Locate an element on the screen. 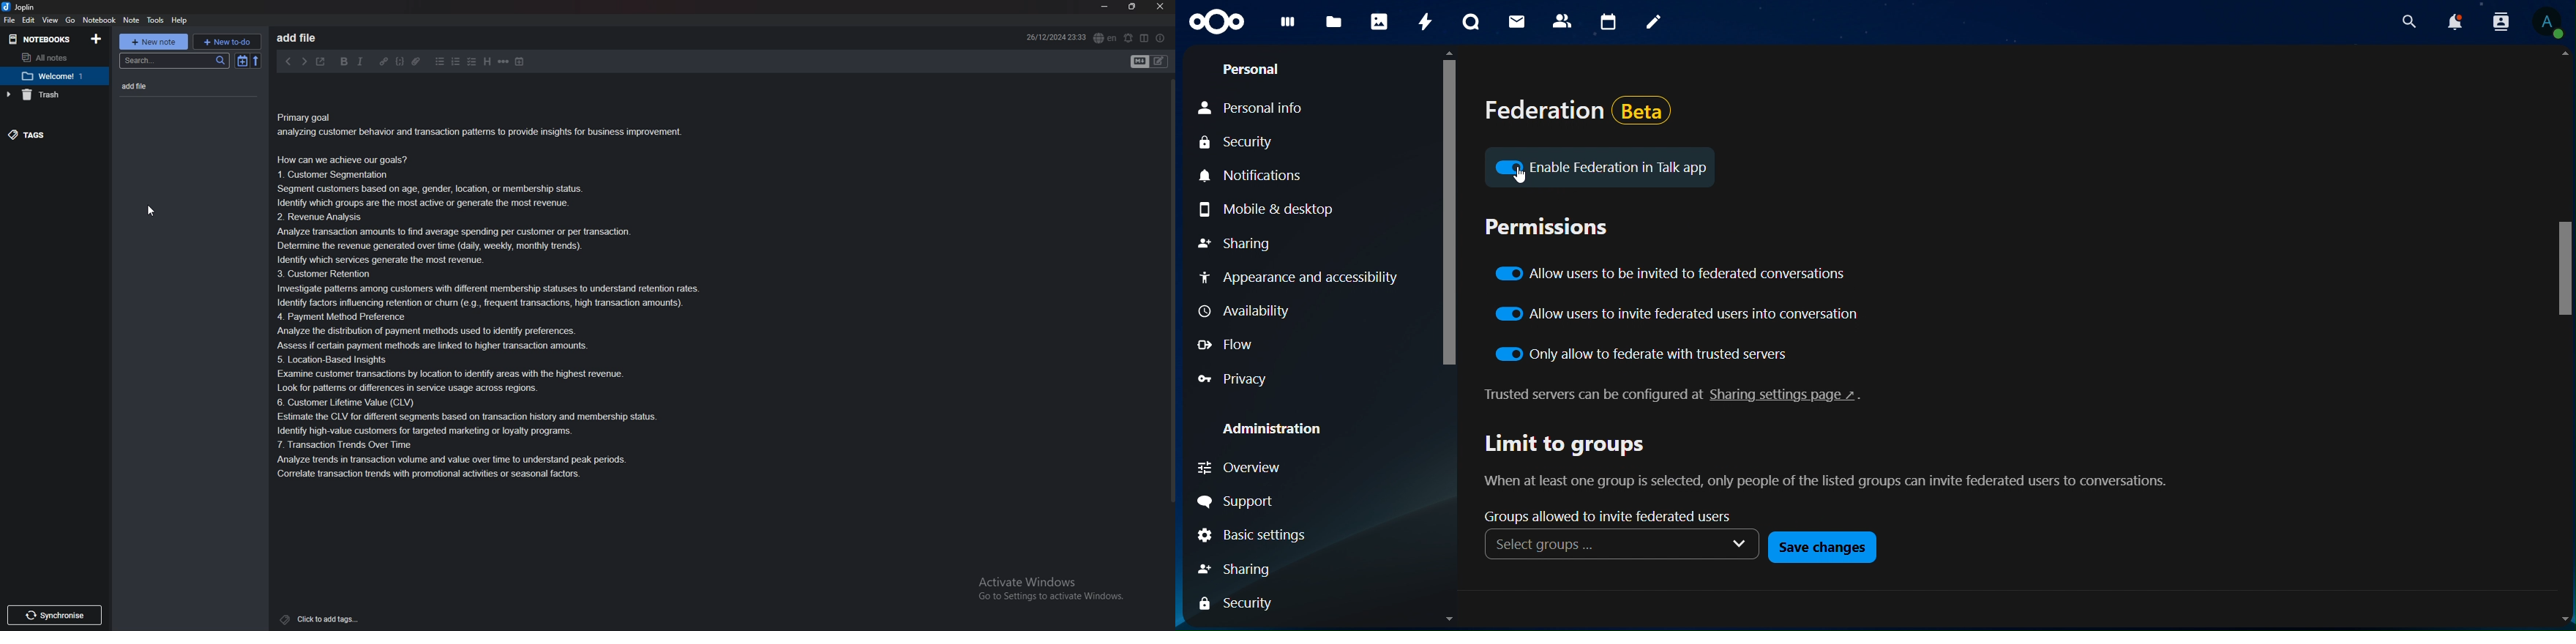  activity is located at coordinates (1425, 21).